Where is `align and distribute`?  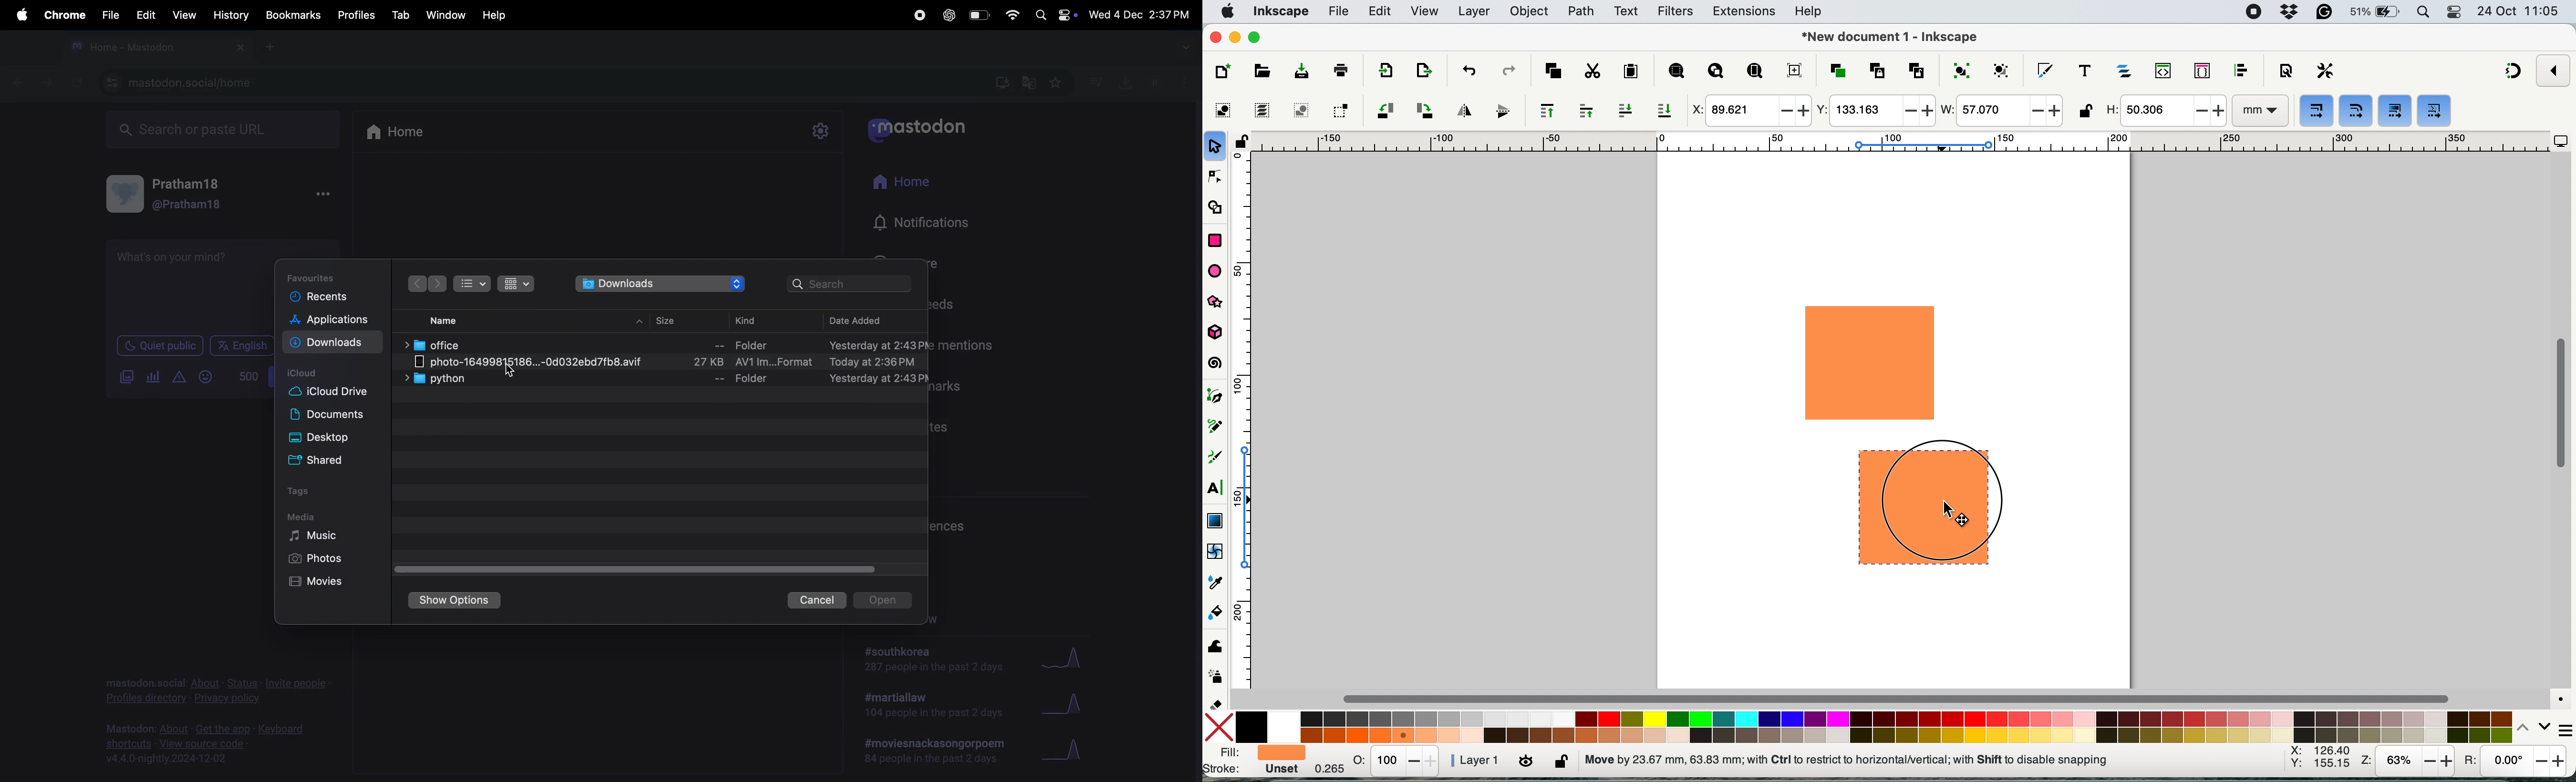 align and distribute is located at coordinates (2241, 71).